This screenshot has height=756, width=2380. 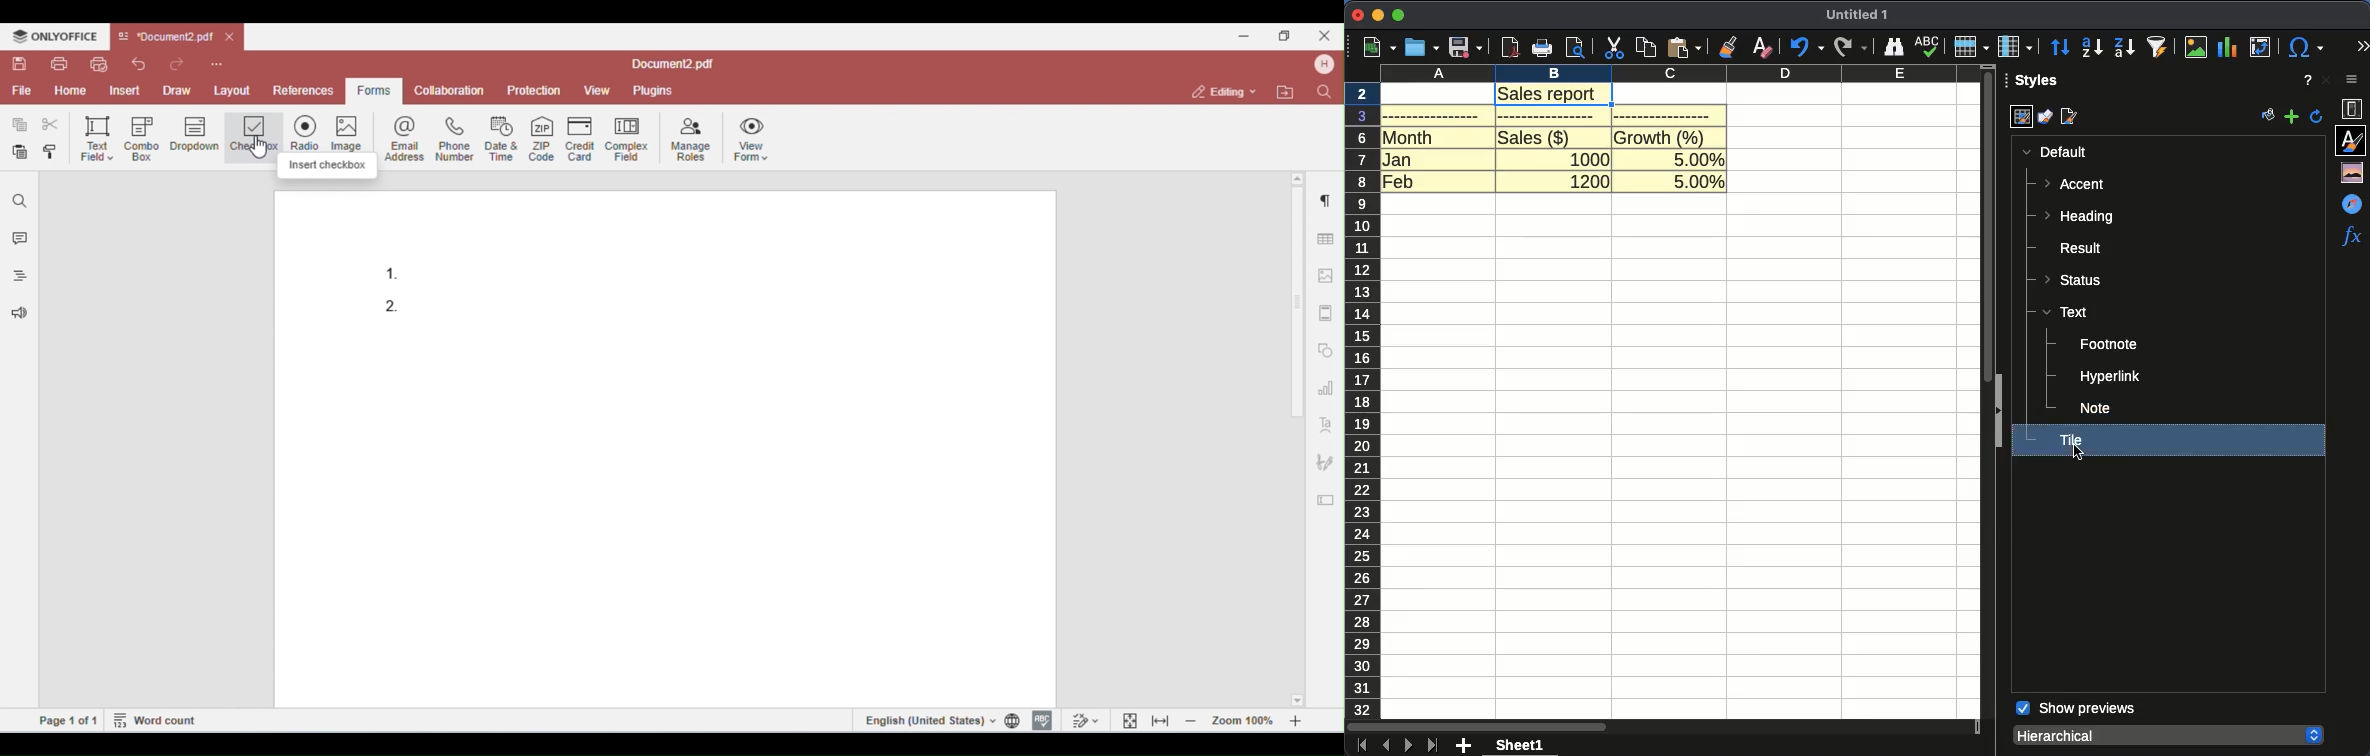 I want to click on add, so click(x=1465, y=746).